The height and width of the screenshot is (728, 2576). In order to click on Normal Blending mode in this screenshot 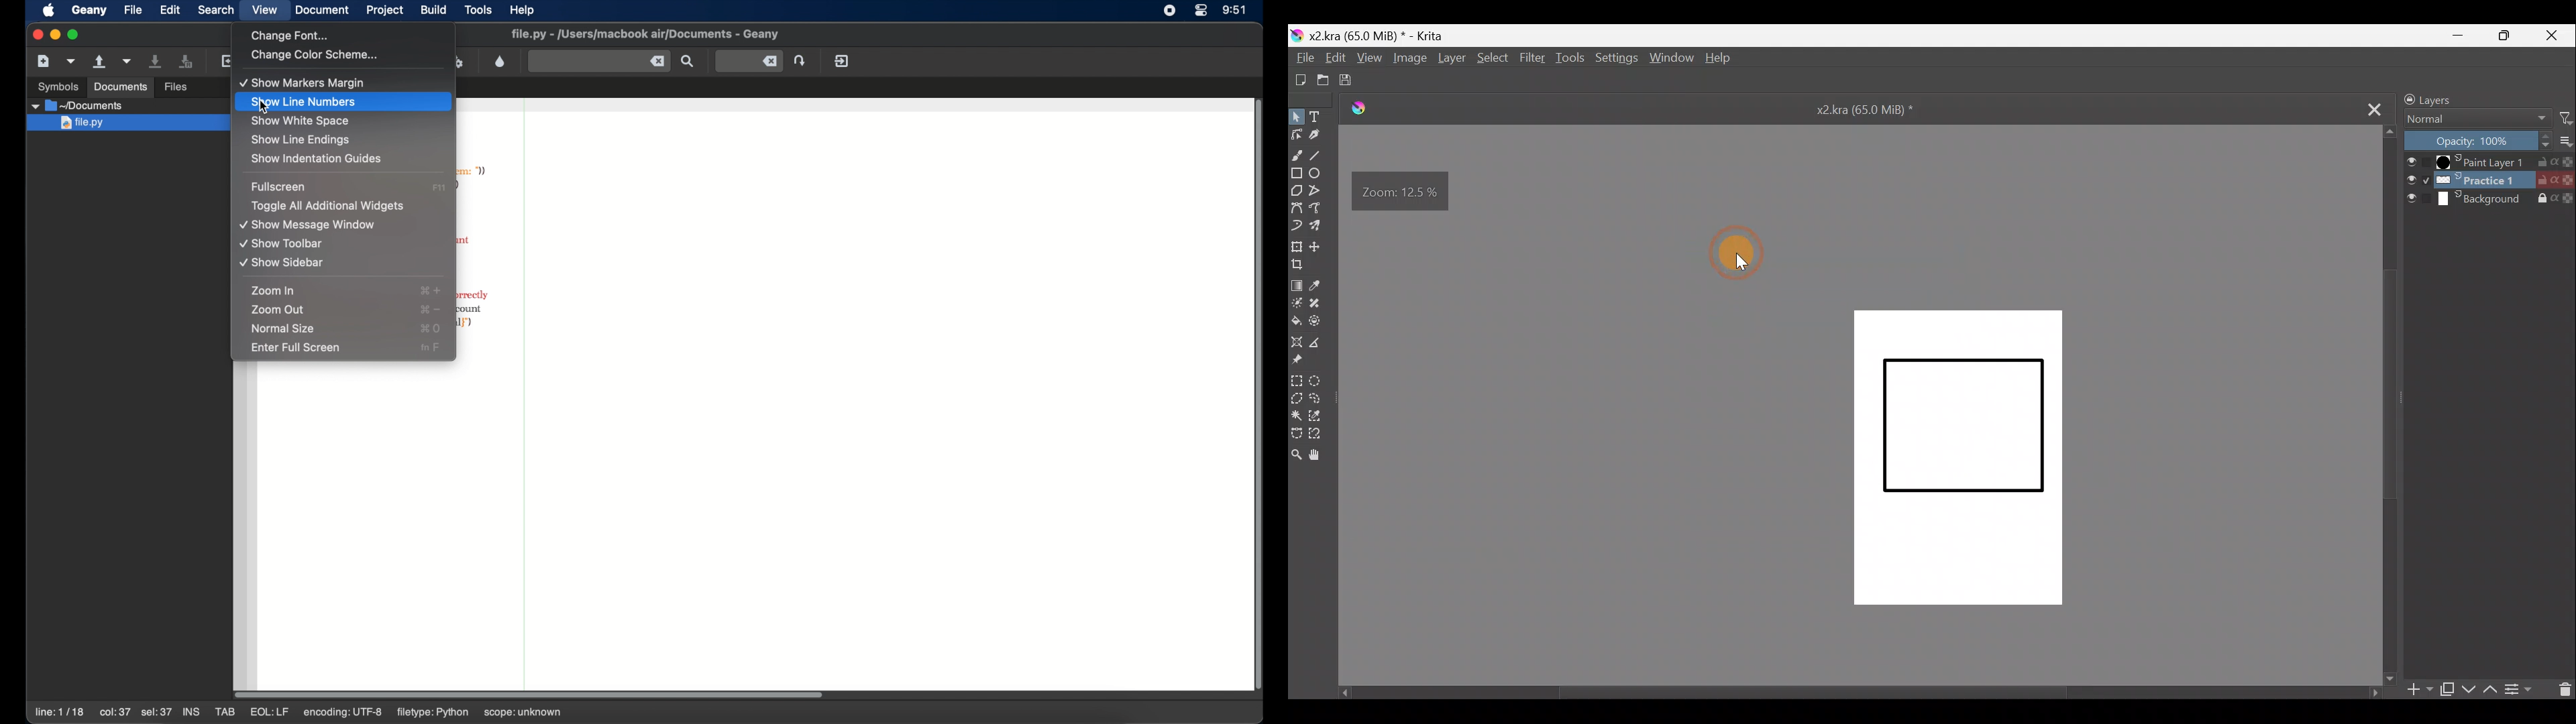, I will do `click(2476, 120)`.